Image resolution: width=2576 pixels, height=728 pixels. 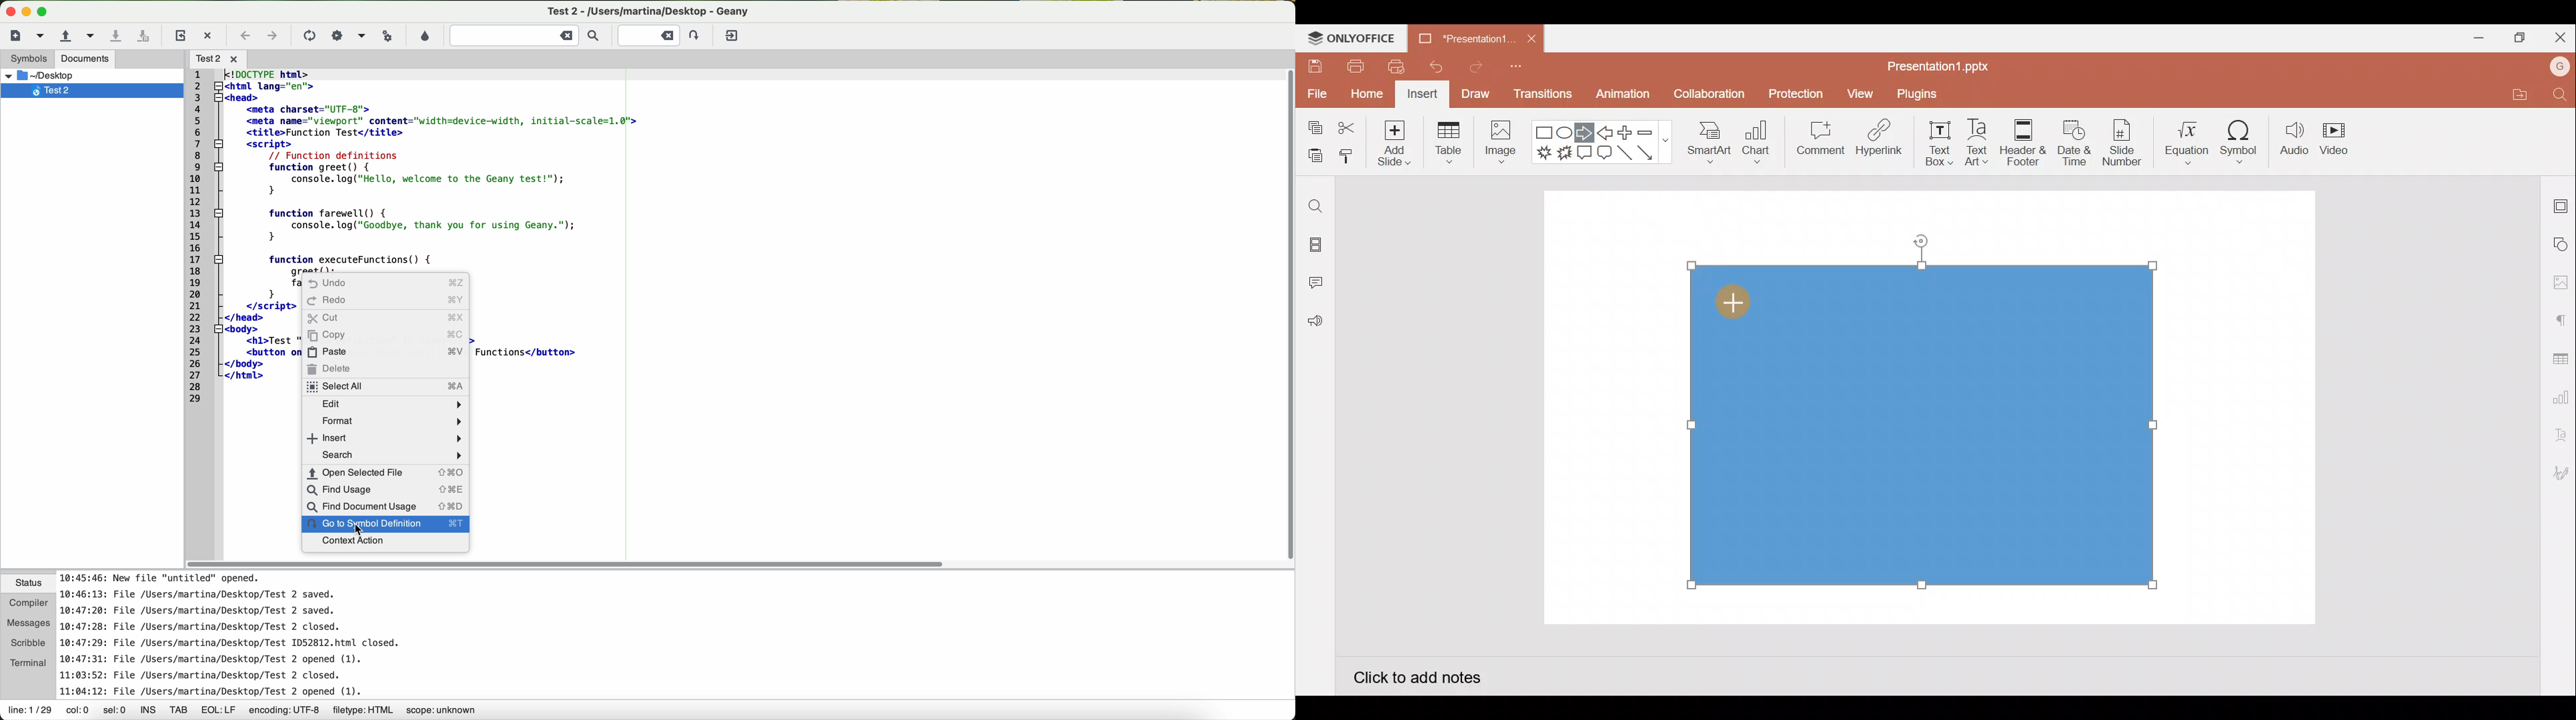 What do you see at coordinates (1319, 284) in the screenshot?
I see `Comments` at bounding box center [1319, 284].